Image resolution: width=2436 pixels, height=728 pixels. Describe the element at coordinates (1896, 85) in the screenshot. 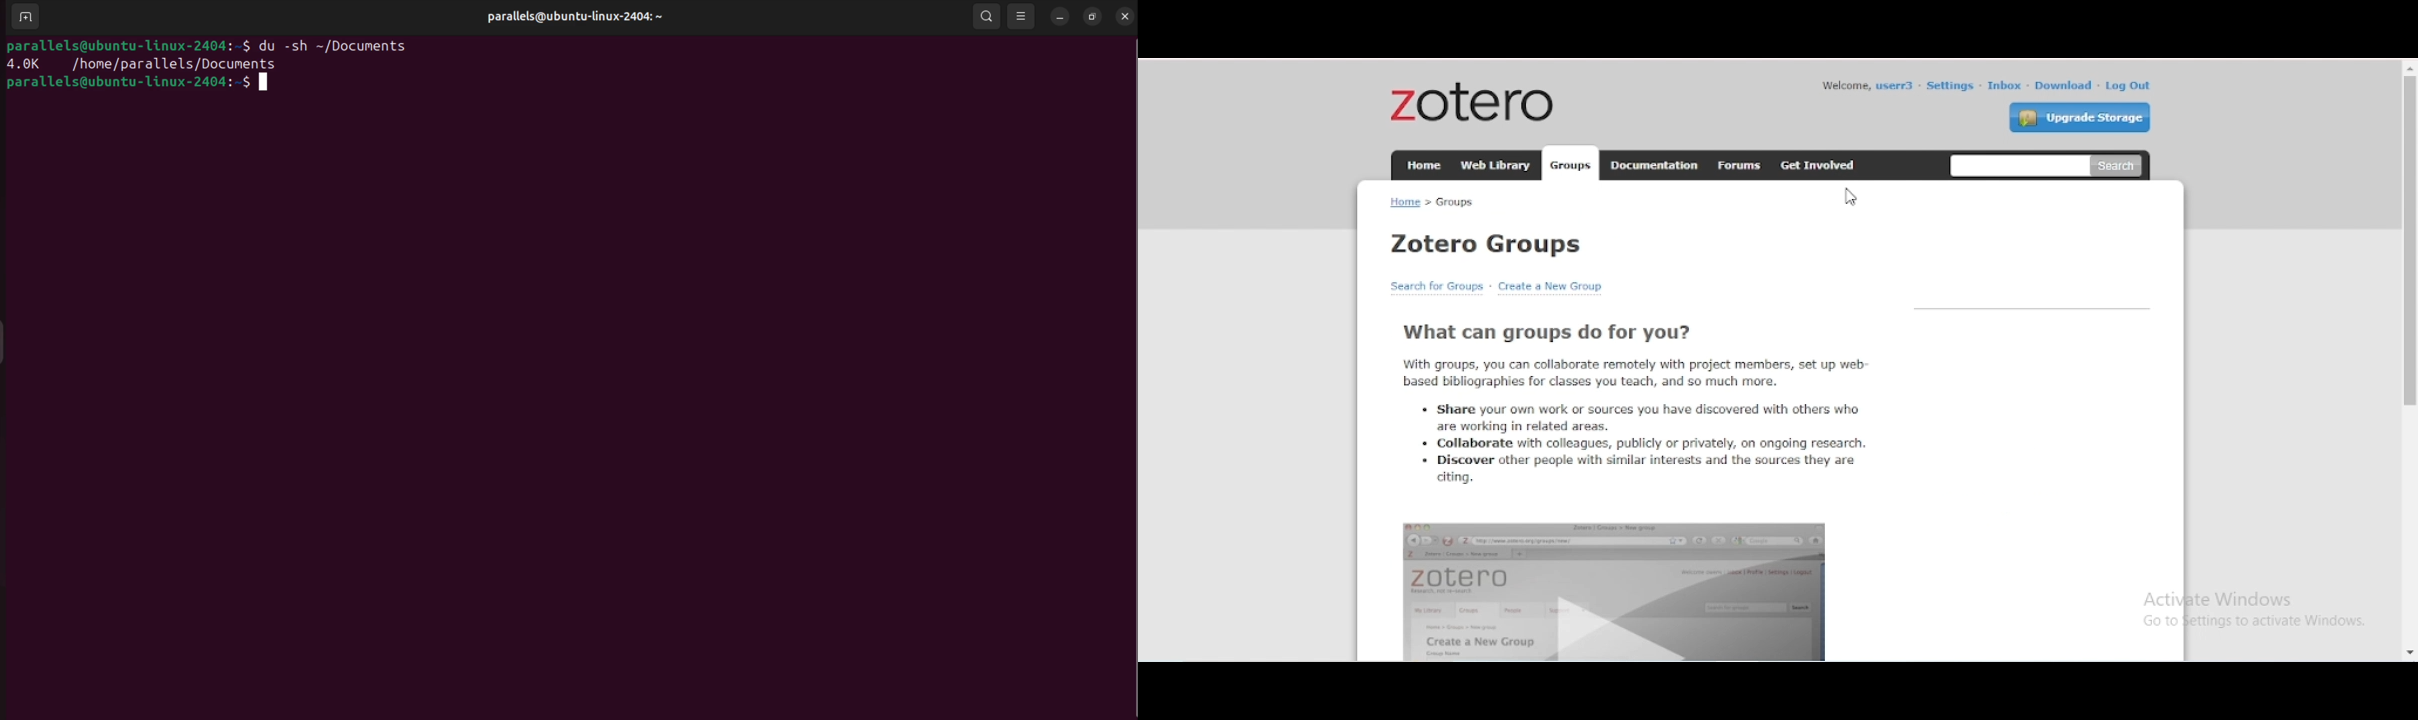

I see `profile` at that location.